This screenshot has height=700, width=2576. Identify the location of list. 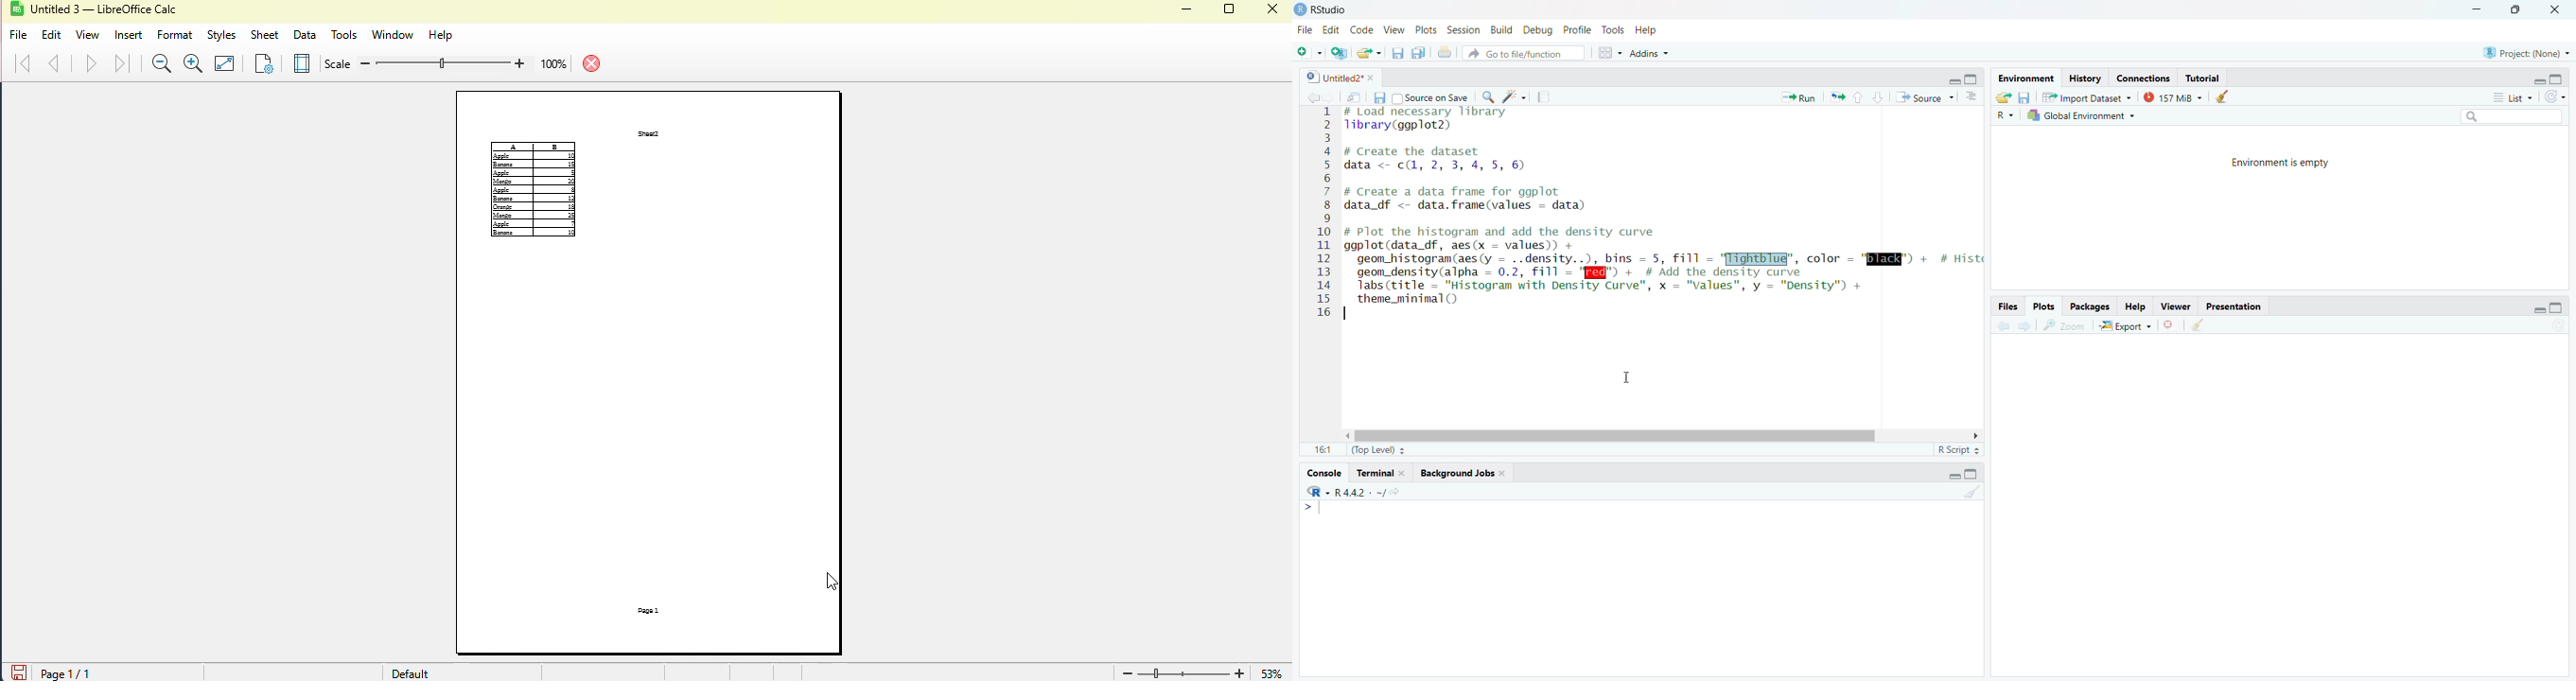
(2514, 96).